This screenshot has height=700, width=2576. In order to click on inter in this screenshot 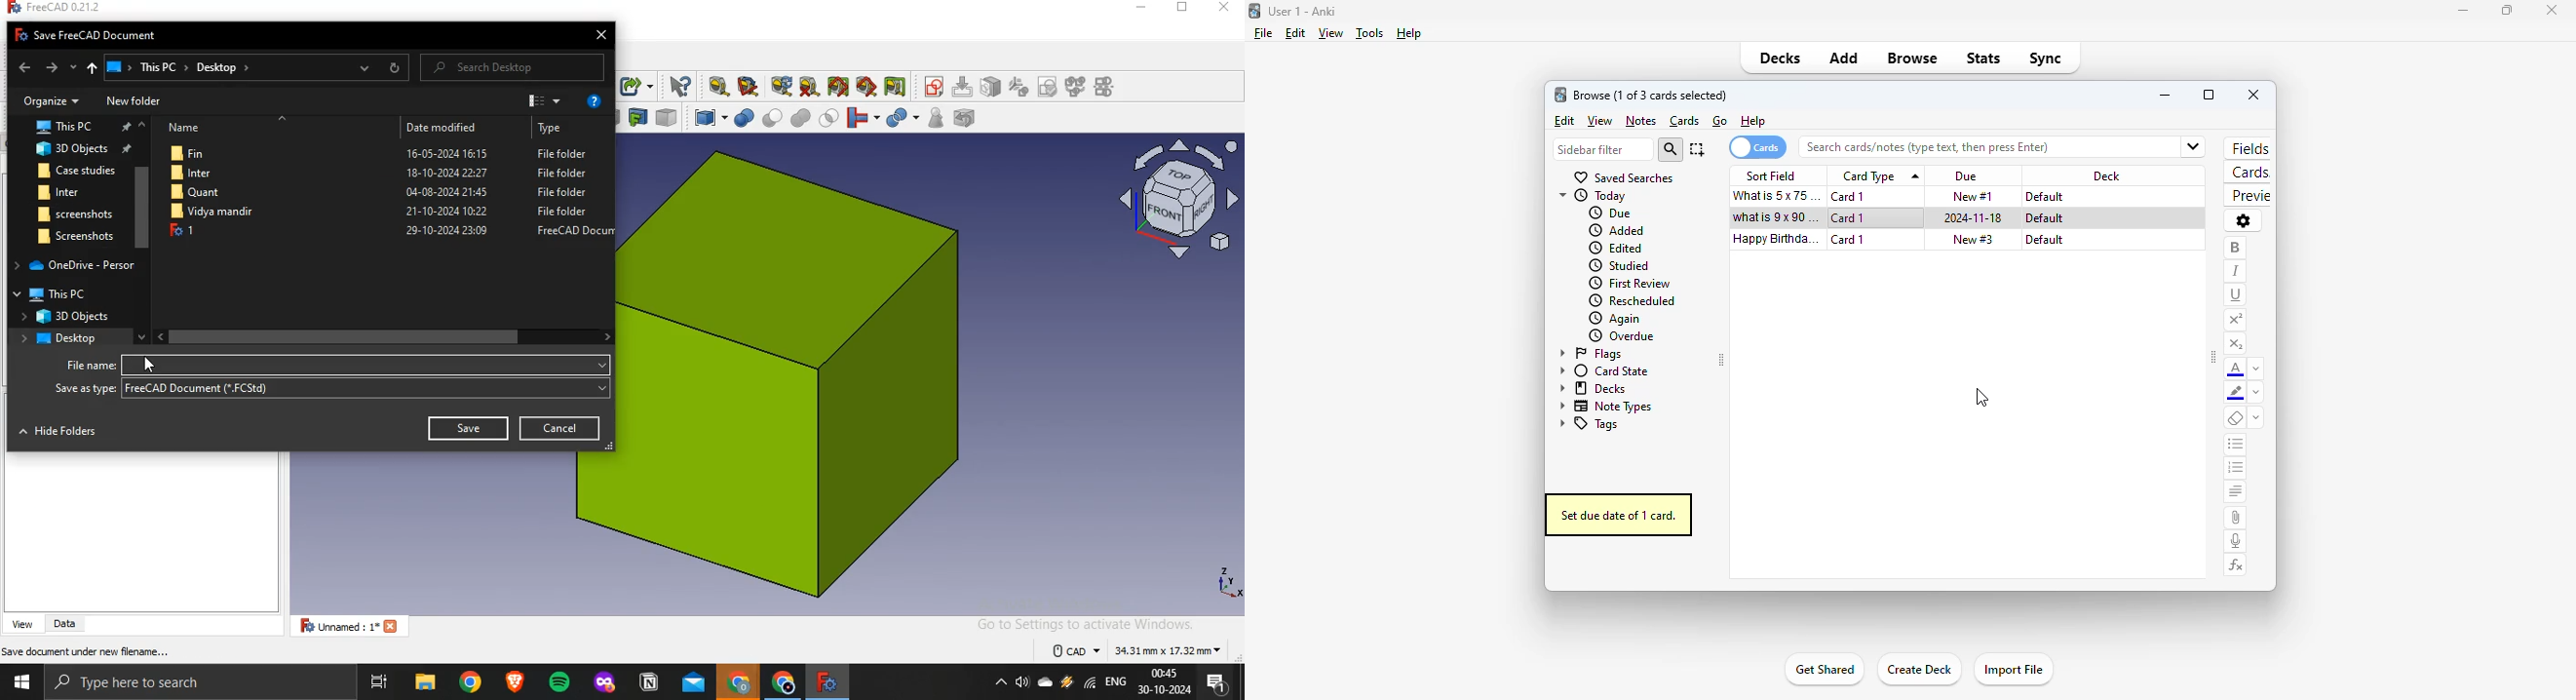, I will do `click(61, 195)`.